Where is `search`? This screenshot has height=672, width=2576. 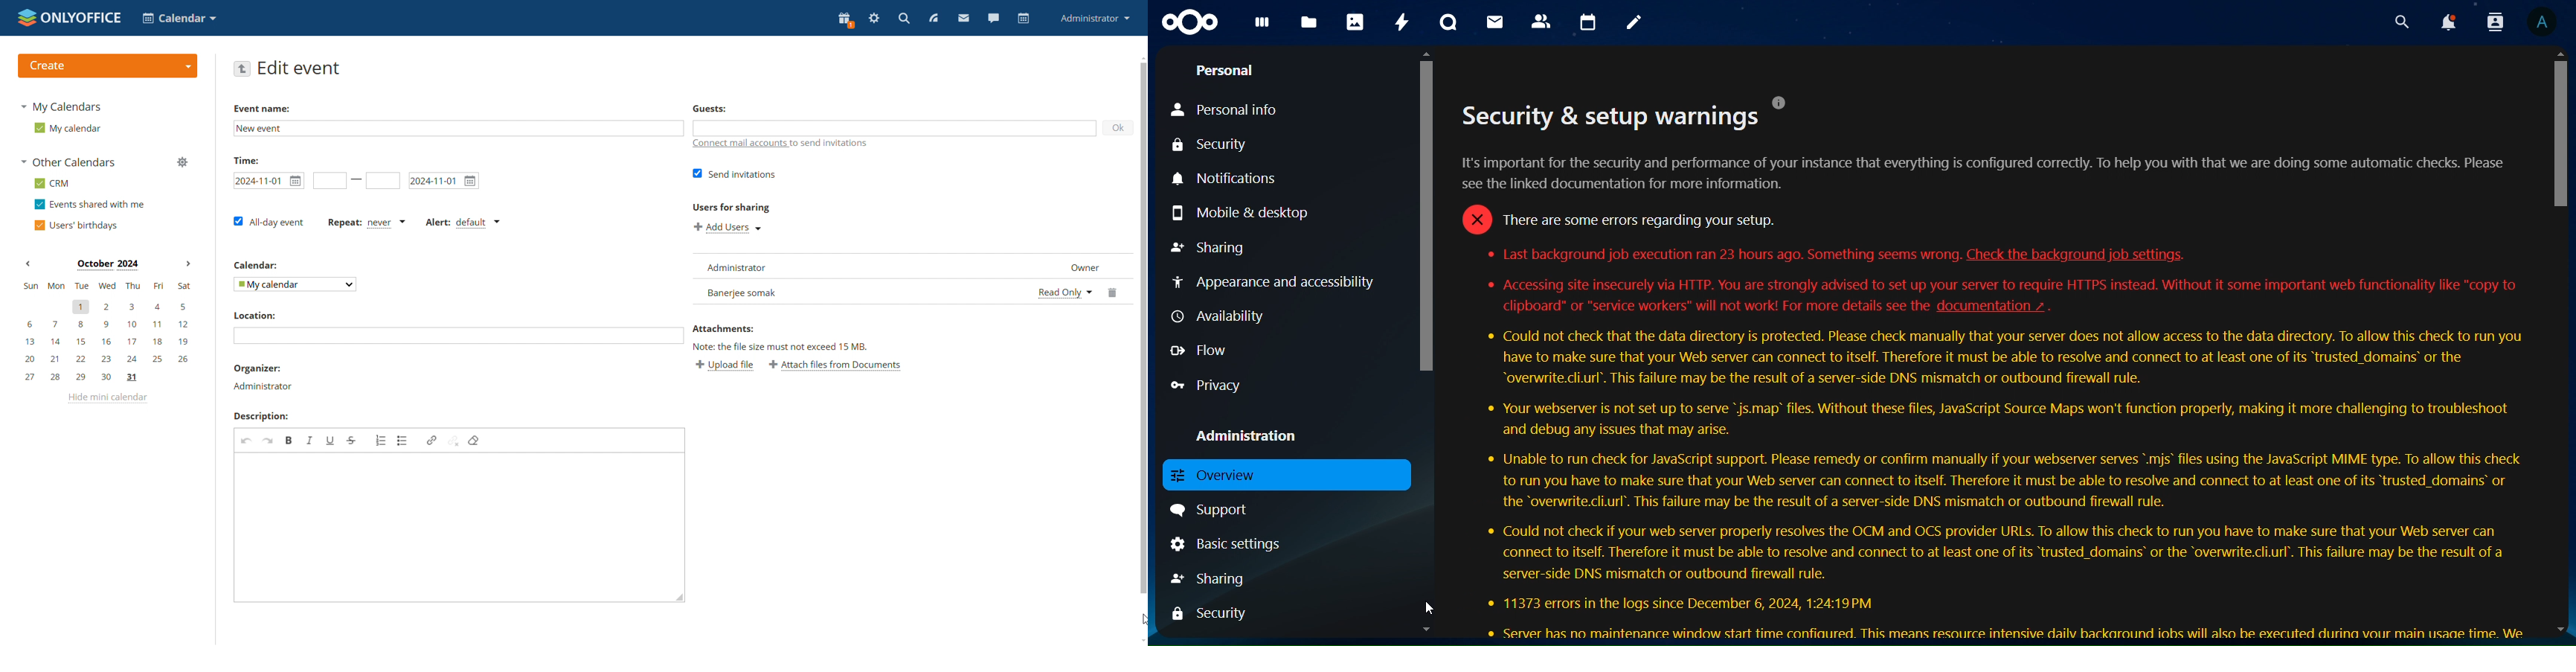 search is located at coordinates (2400, 22).